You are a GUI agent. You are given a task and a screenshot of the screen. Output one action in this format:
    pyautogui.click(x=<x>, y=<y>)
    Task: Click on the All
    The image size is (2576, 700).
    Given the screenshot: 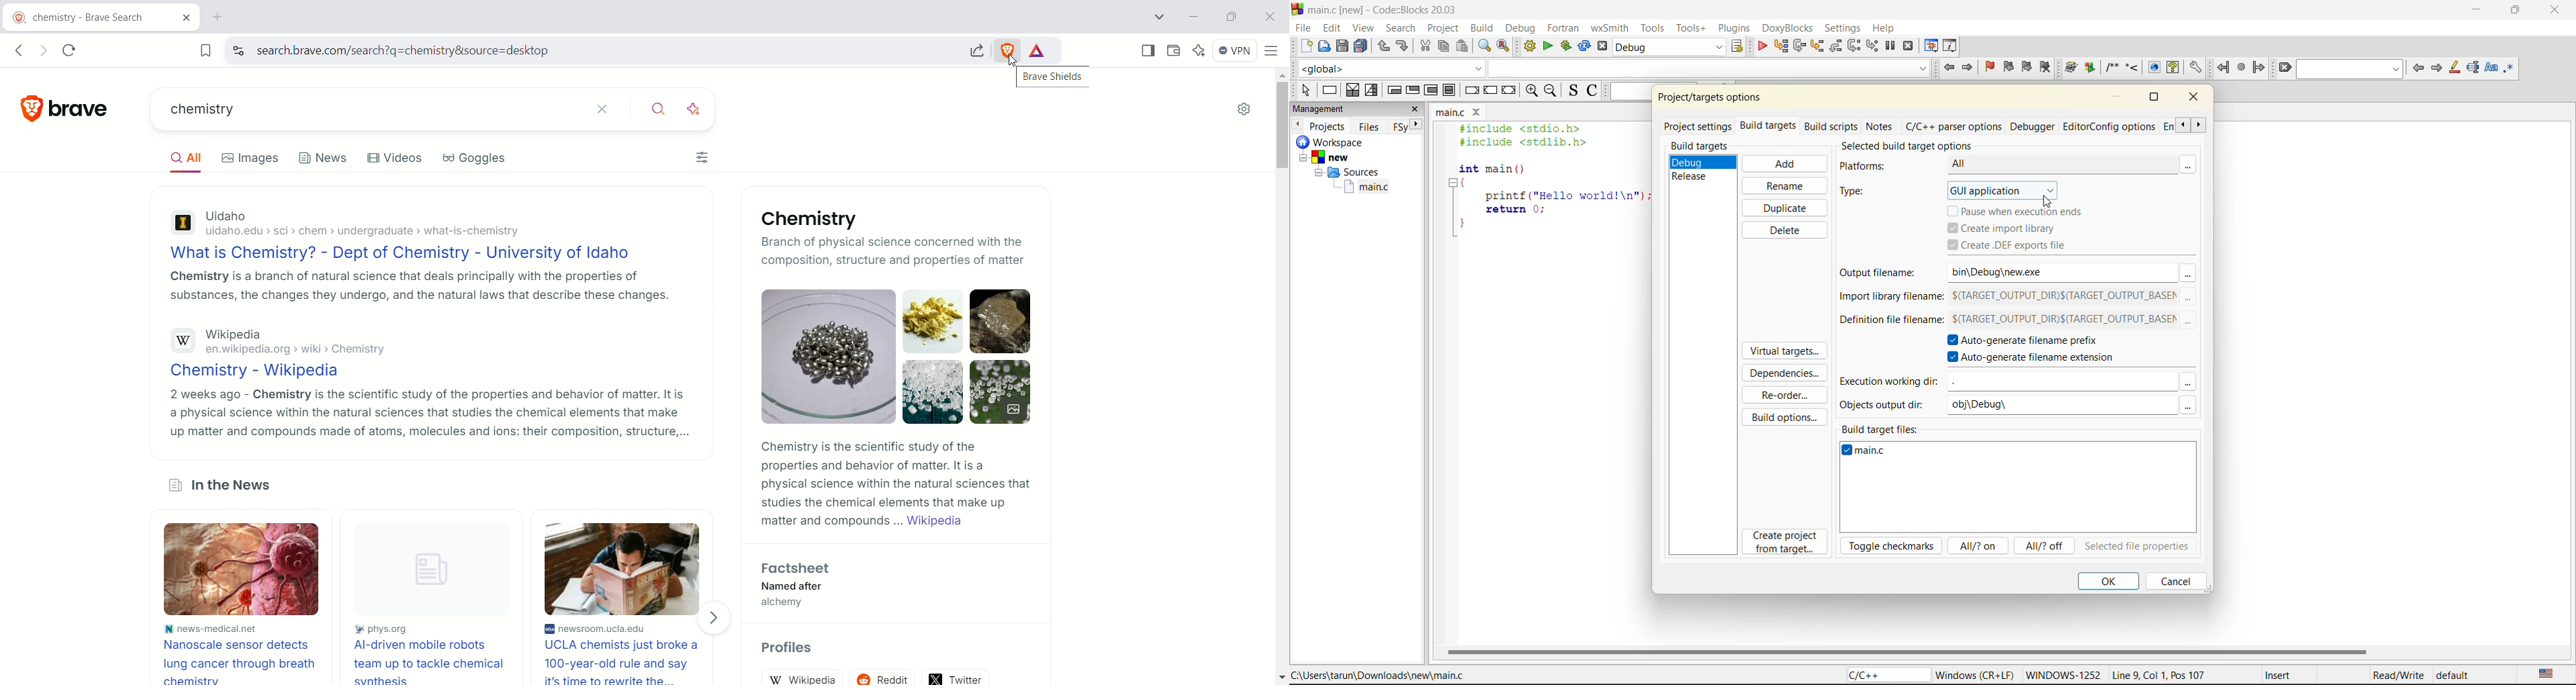 What is the action you would take?
    pyautogui.click(x=2045, y=164)
    